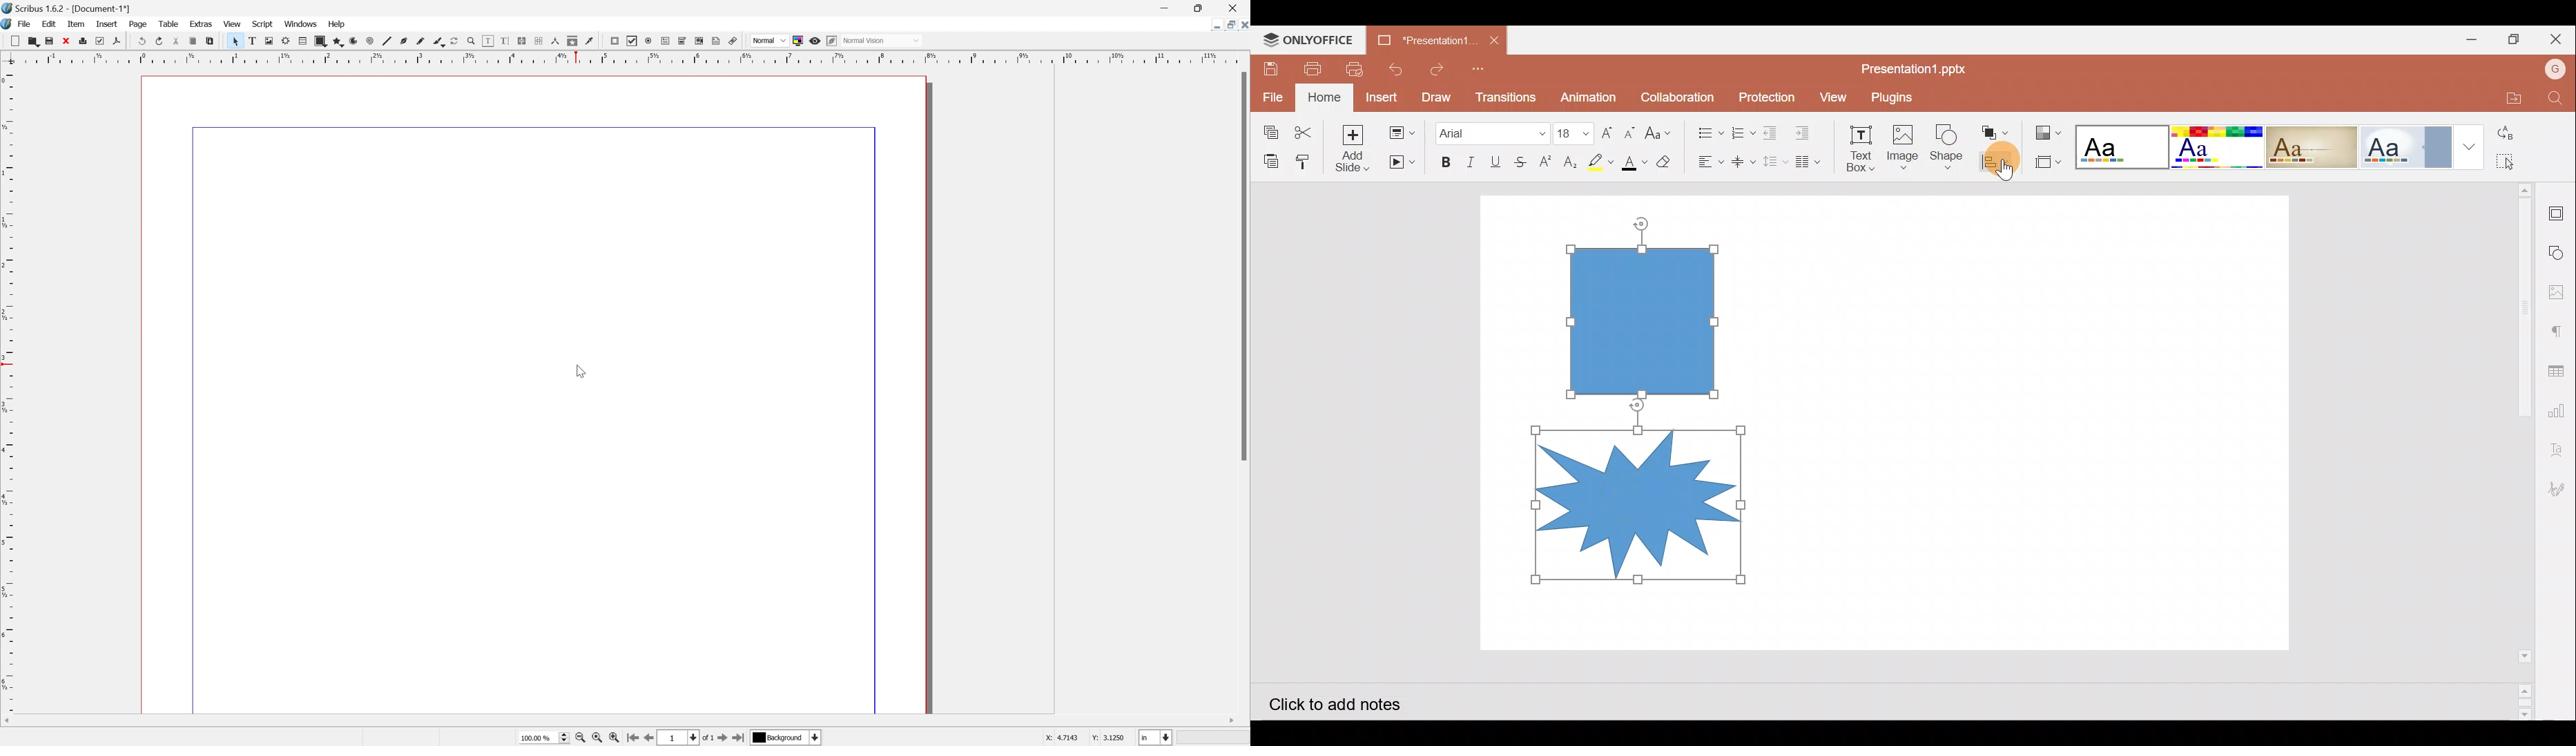 The image size is (2576, 756). Describe the element at coordinates (1901, 142) in the screenshot. I see `Insert image` at that location.